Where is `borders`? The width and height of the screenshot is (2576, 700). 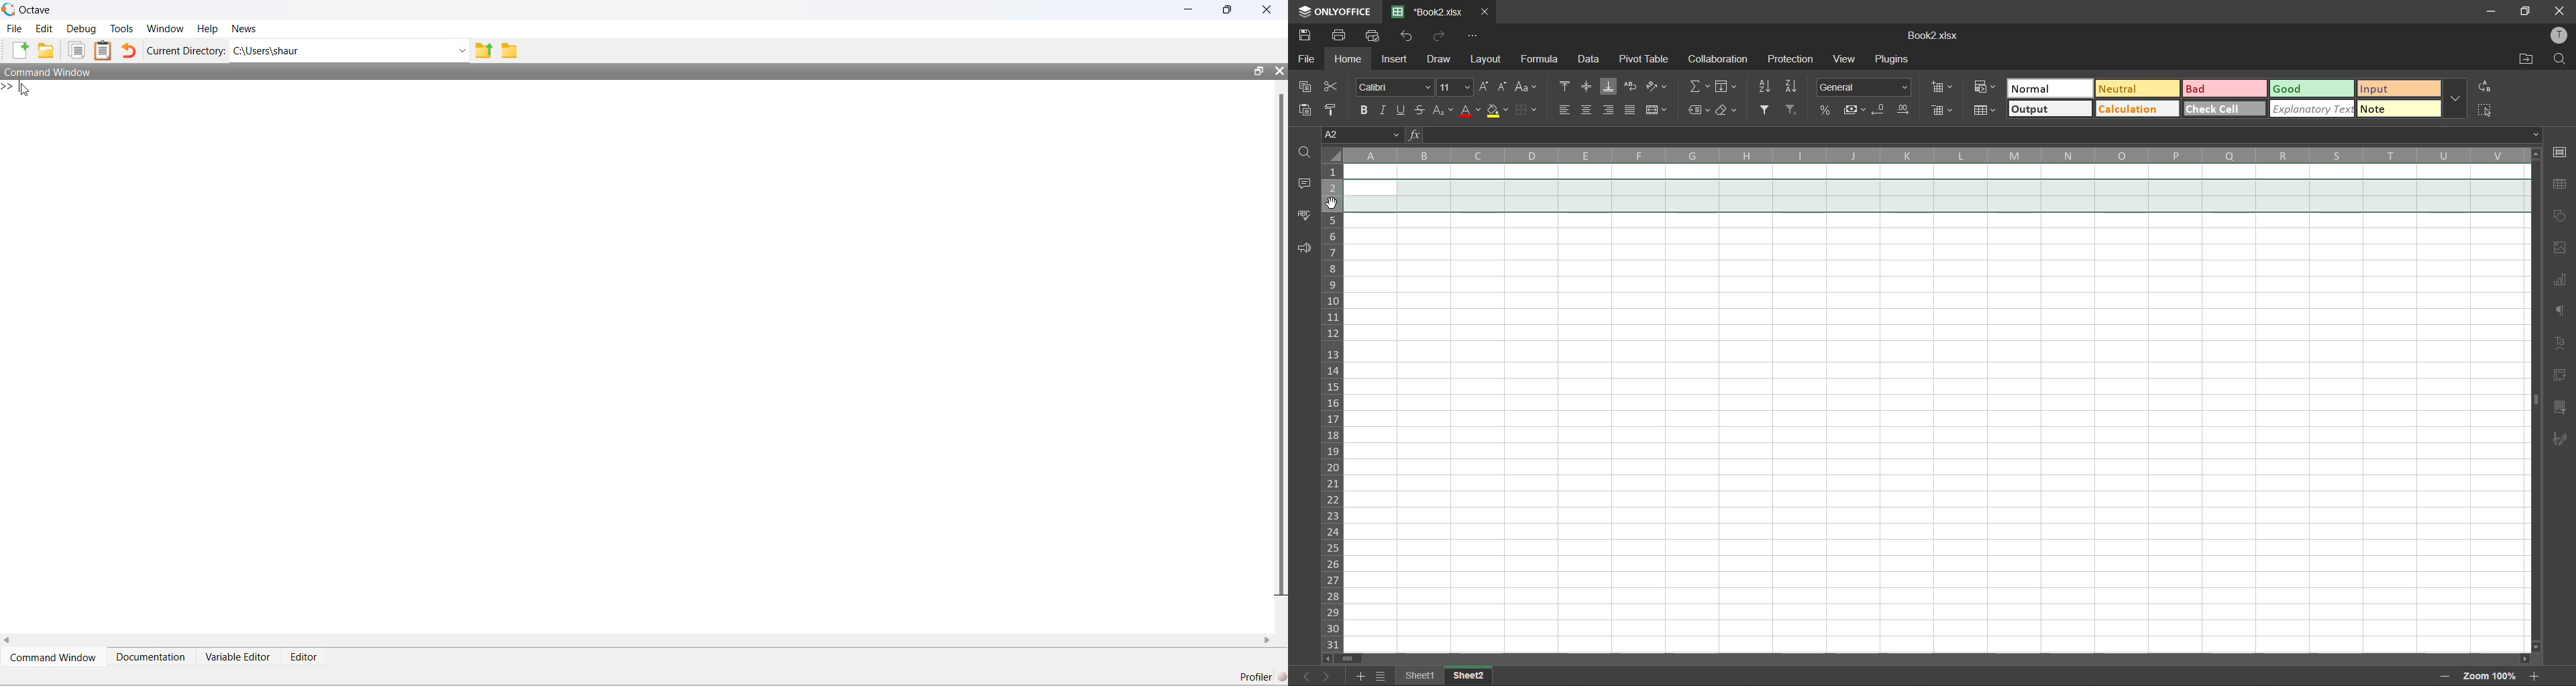
borders is located at coordinates (1528, 109).